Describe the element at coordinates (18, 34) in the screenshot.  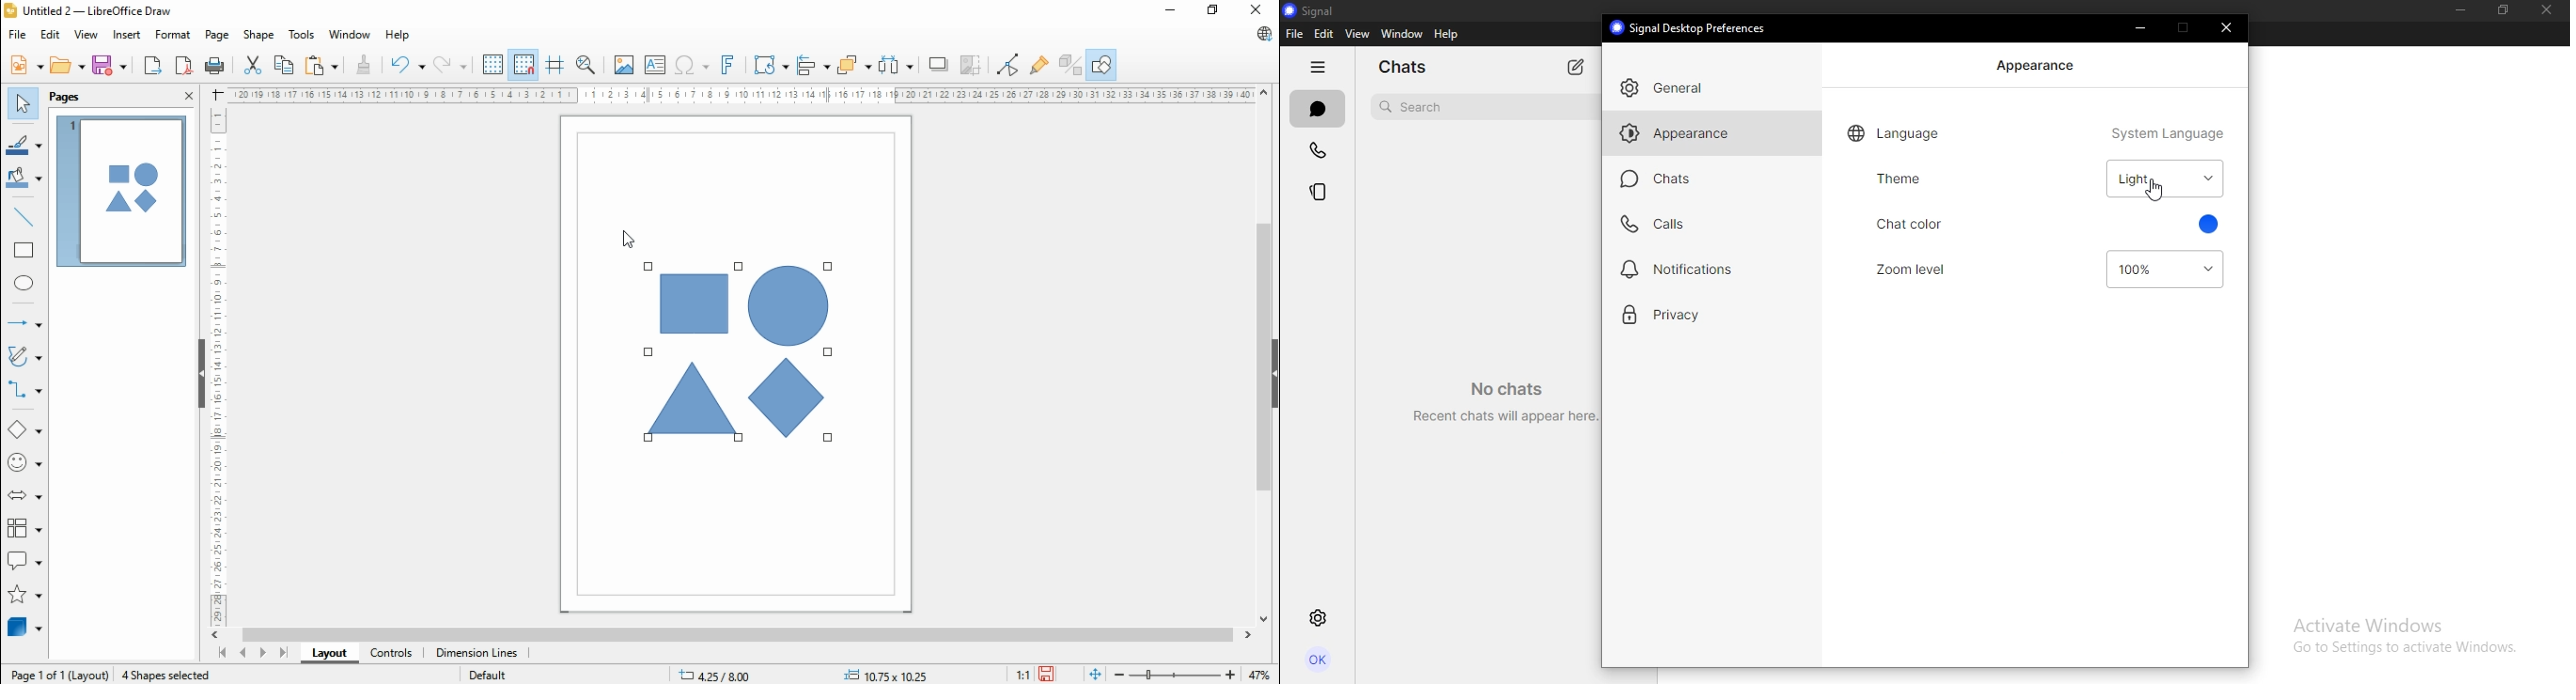
I see `file` at that location.